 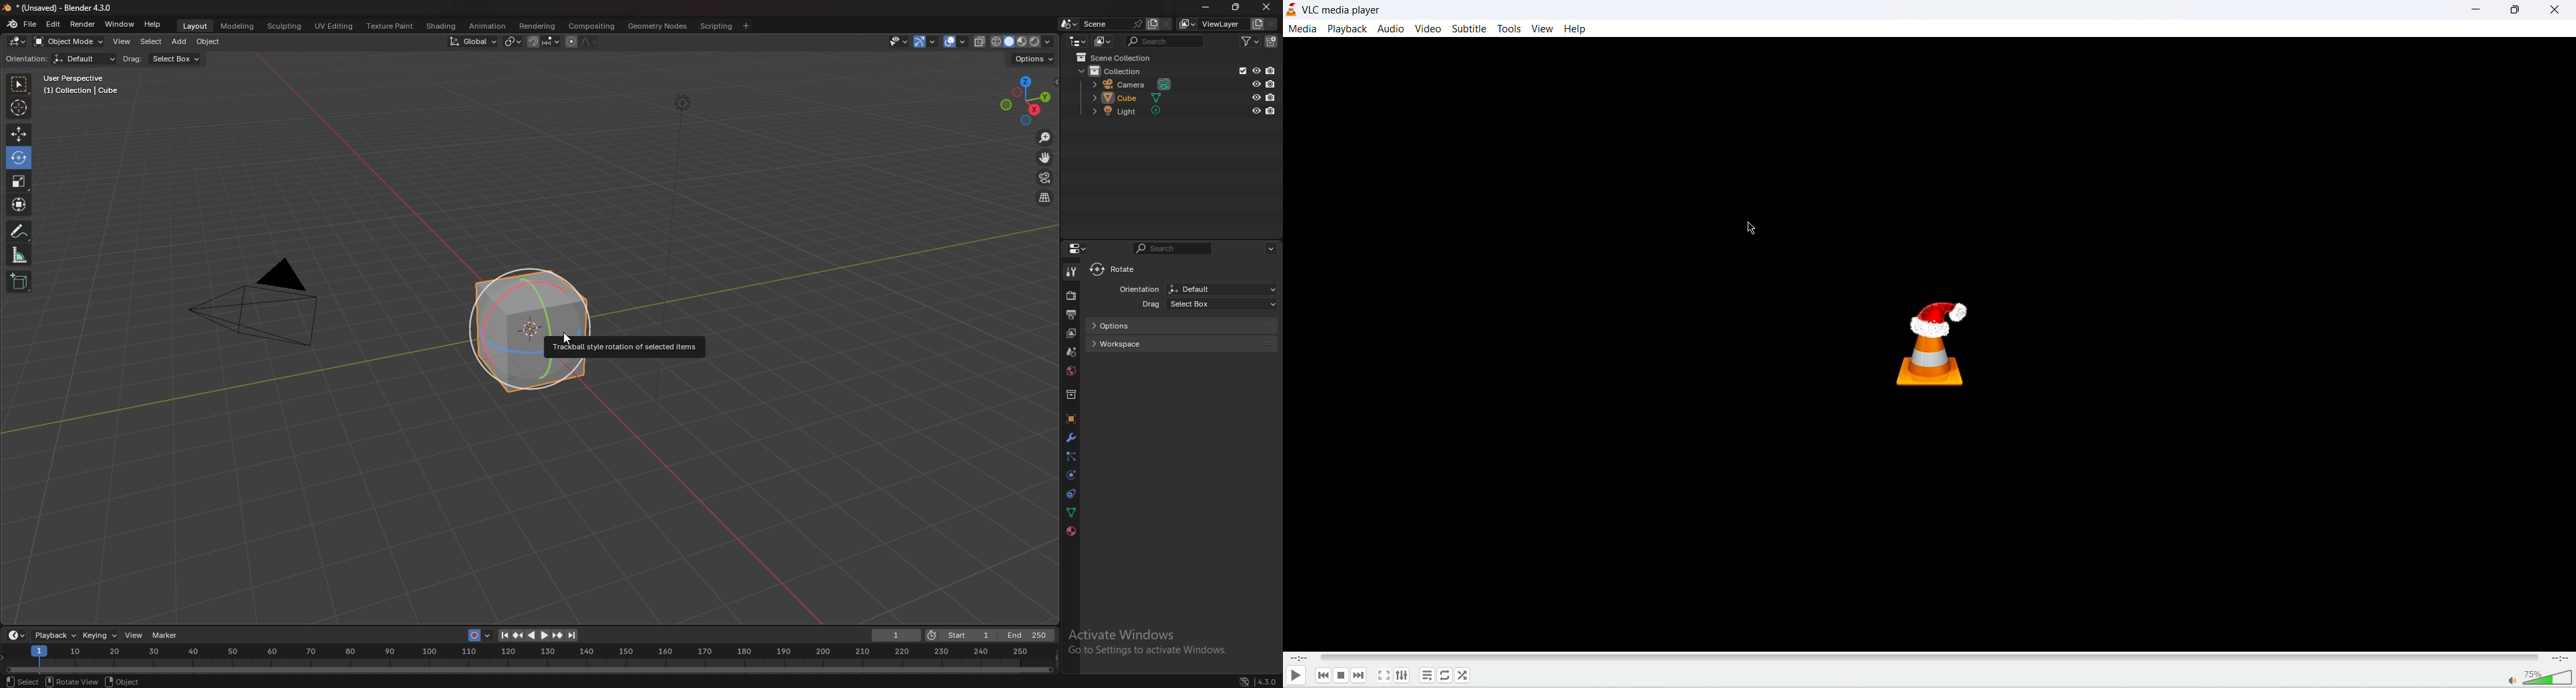 I want to click on playback, so click(x=56, y=635).